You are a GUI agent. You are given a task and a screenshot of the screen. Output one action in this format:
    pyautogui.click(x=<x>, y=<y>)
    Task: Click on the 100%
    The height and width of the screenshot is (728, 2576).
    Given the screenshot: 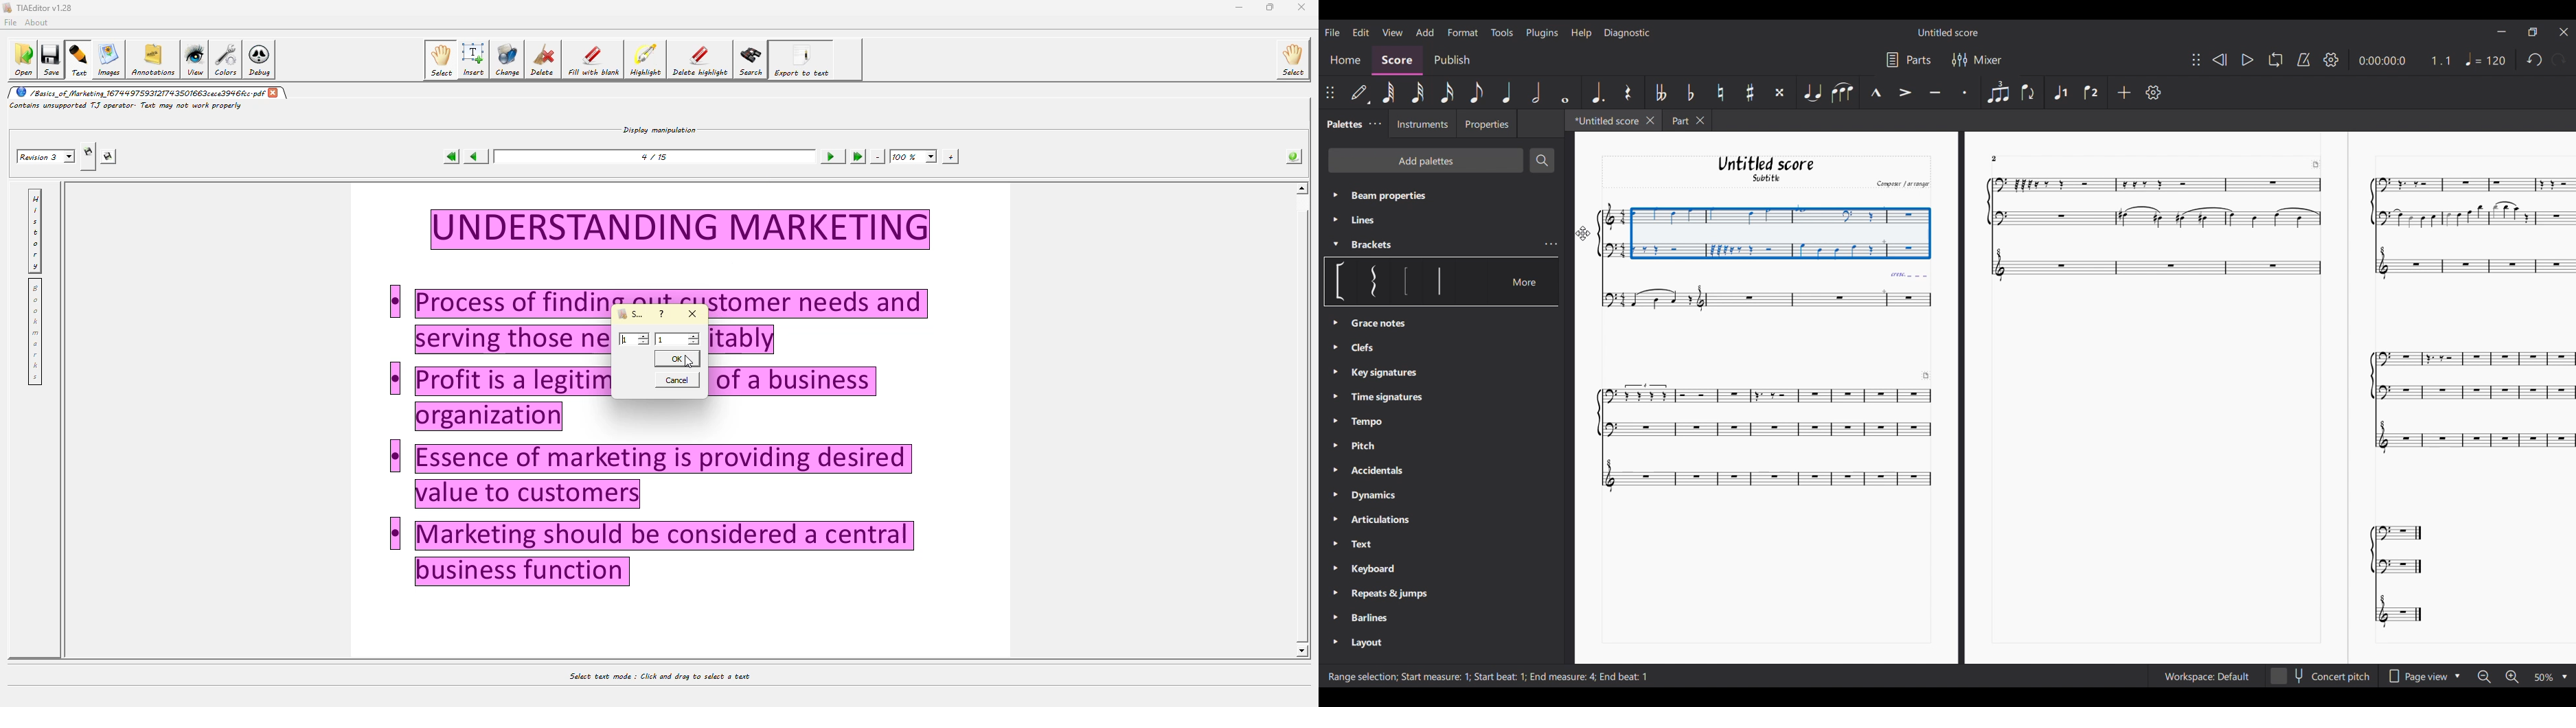 What is the action you would take?
    pyautogui.click(x=914, y=156)
    